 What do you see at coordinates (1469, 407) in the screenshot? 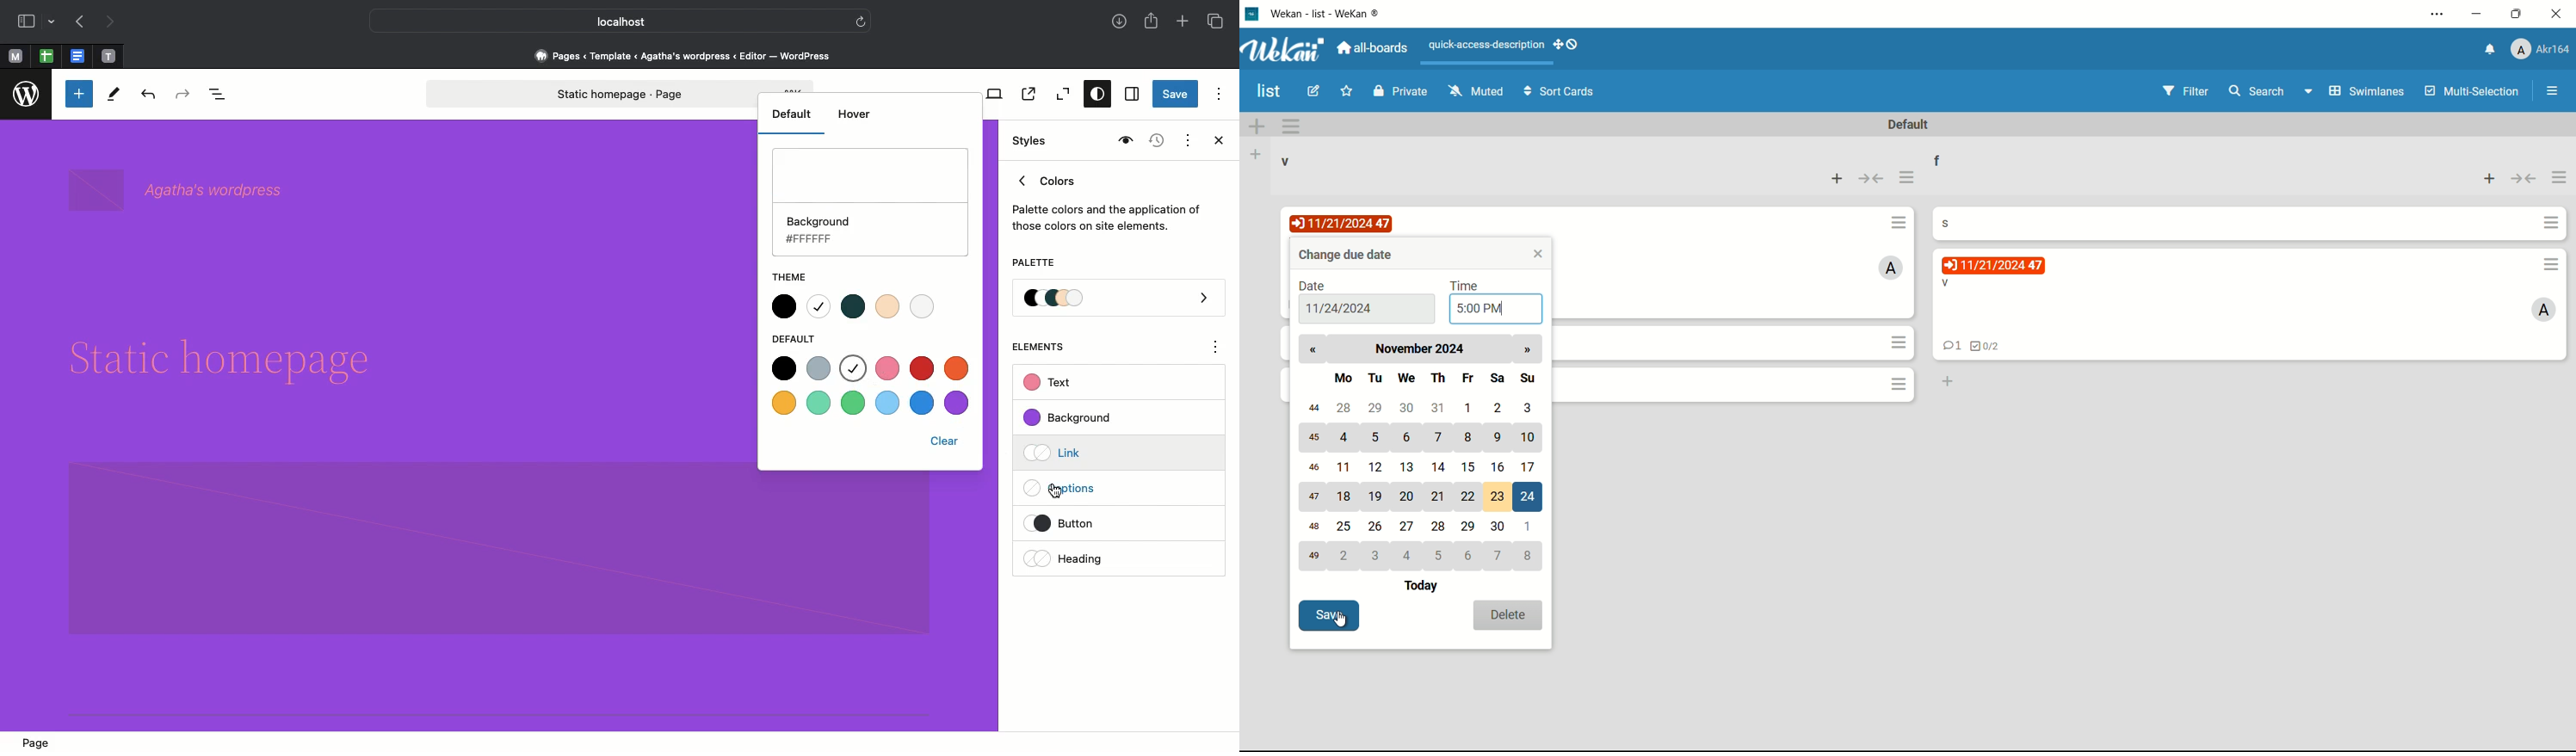
I see `1` at bounding box center [1469, 407].